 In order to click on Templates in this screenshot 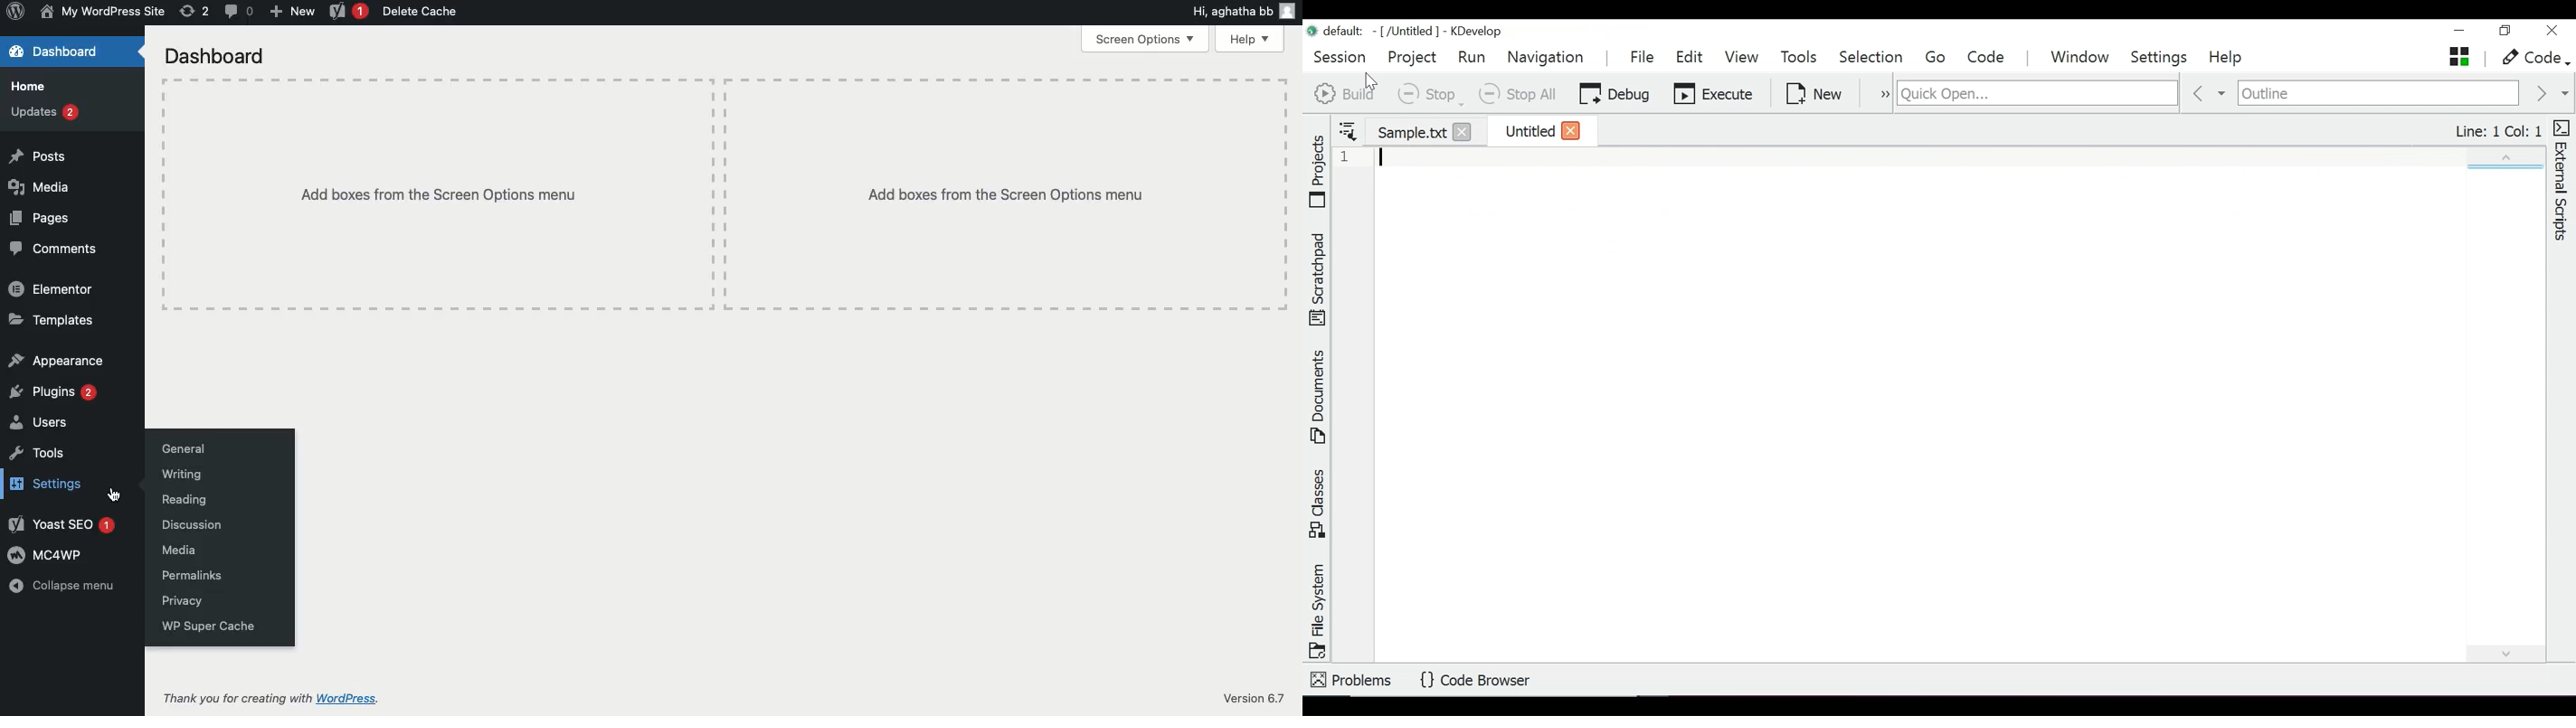, I will do `click(52, 320)`.